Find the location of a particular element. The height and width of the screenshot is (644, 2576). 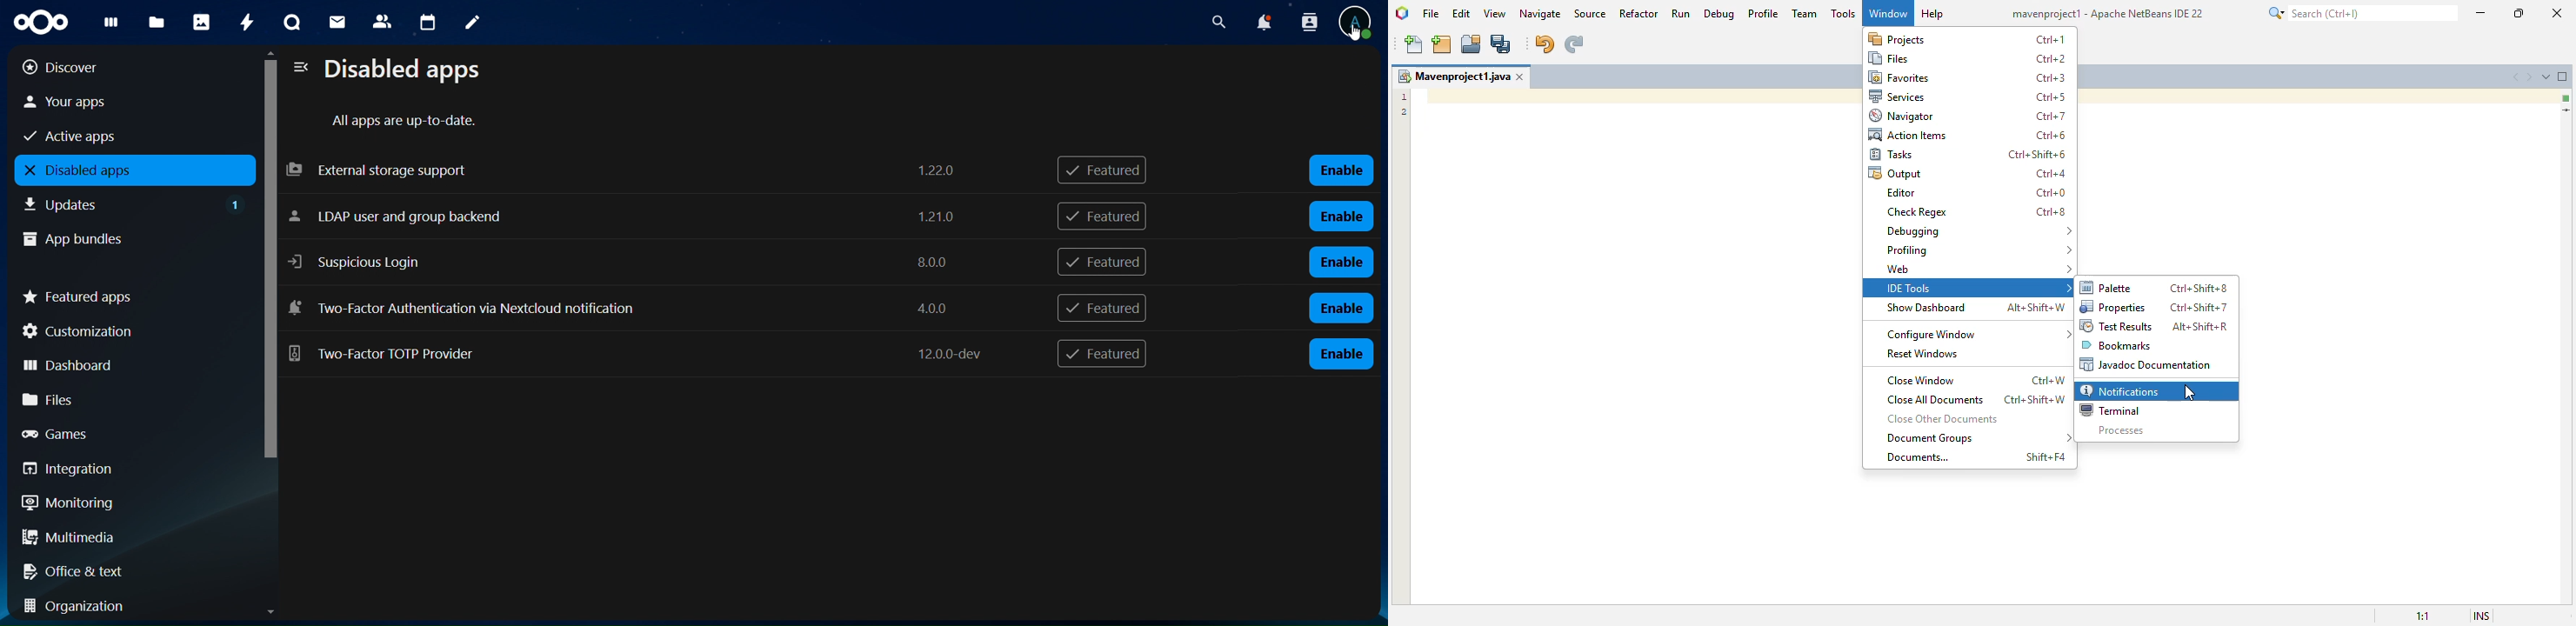

multimedia is located at coordinates (129, 540).